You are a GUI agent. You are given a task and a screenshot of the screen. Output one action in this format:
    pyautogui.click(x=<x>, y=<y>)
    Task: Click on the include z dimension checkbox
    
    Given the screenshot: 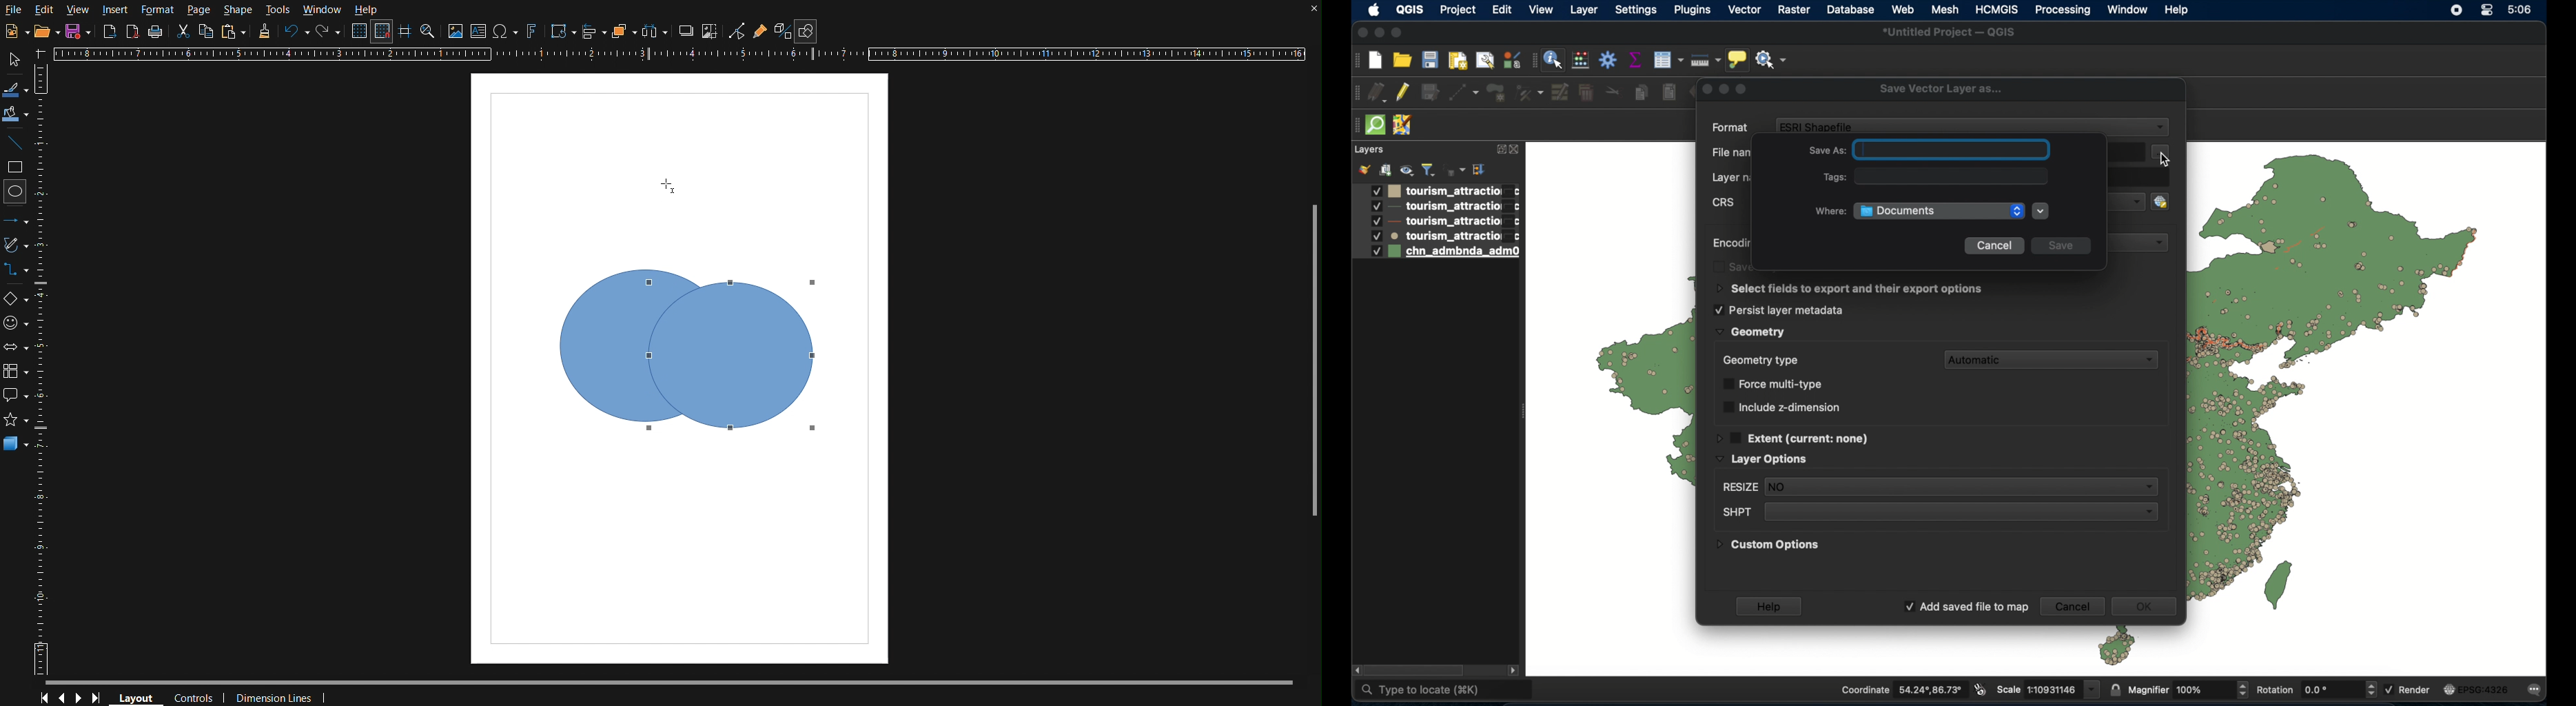 What is the action you would take?
    pyautogui.click(x=1781, y=407)
    